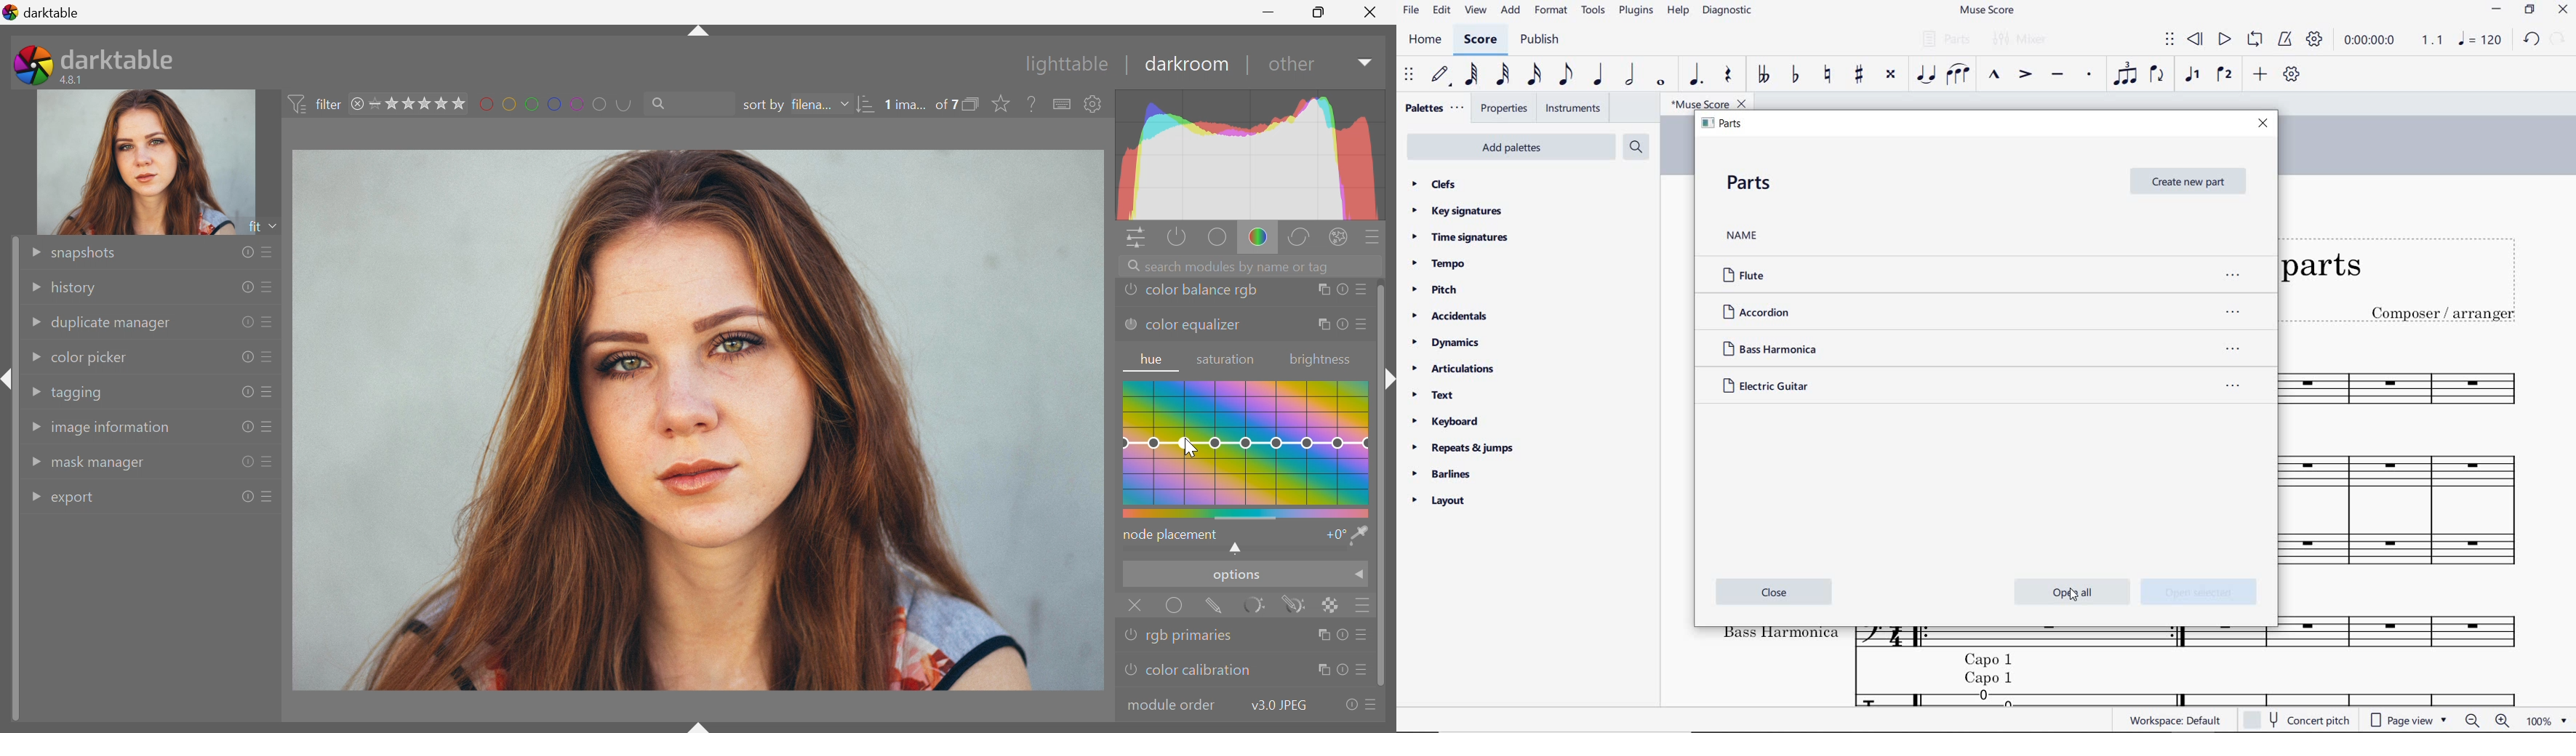 The height and width of the screenshot is (756, 2576). What do you see at coordinates (2189, 180) in the screenshot?
I see `CREATE NEW PART` at bounding box center [2189, 180].